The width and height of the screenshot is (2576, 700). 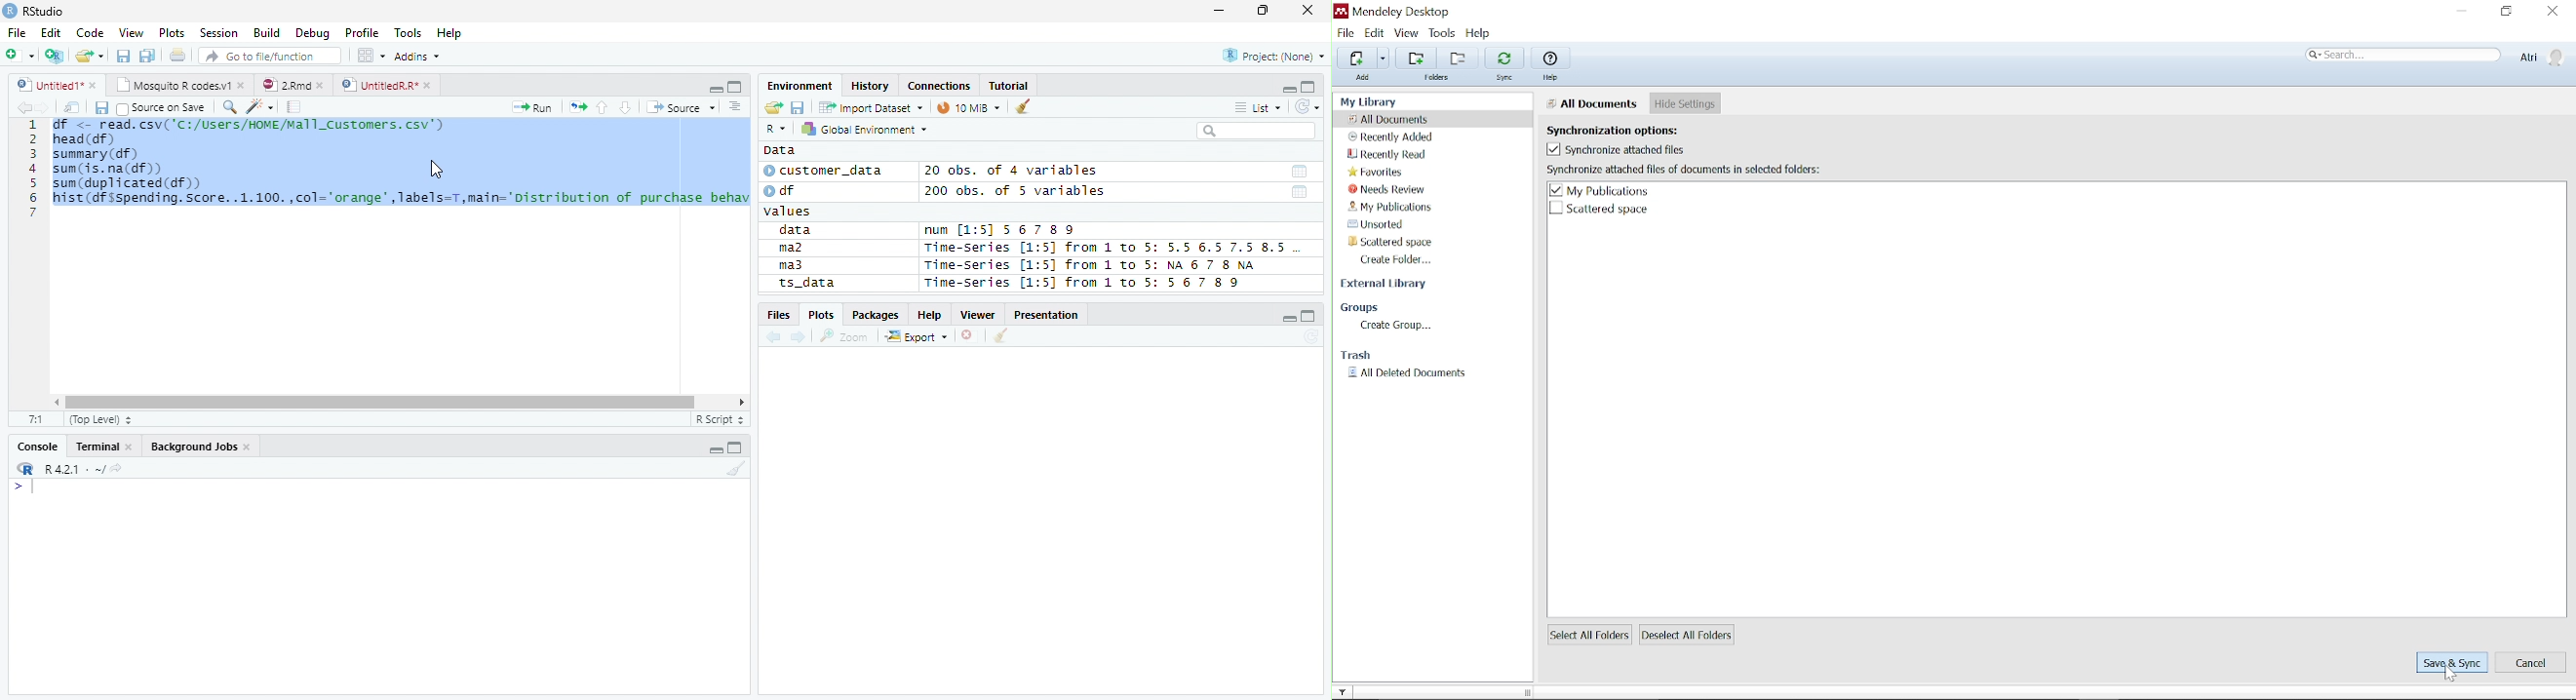 I want to click on Workplace panes, so click(x=371, y=56).